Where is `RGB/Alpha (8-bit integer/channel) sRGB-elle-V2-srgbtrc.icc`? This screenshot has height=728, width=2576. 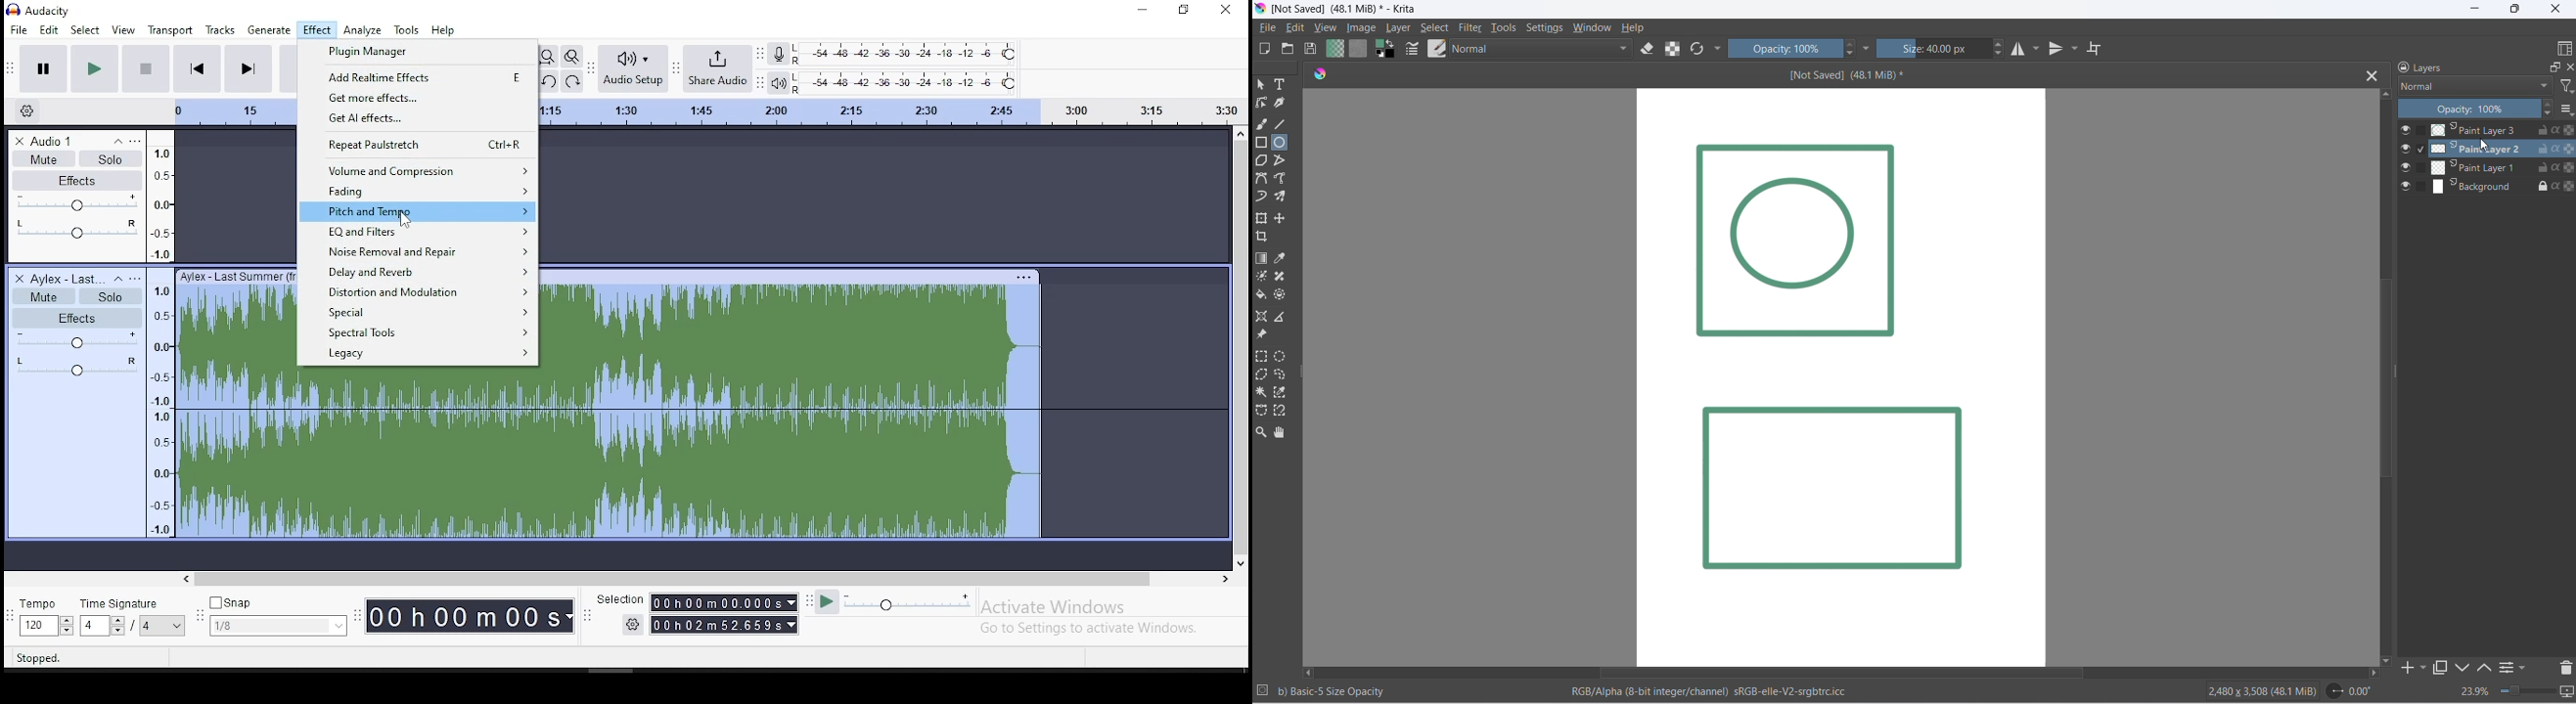 RGB/Alpha (8-bit integer/channel) sRGB-elle-V2-srgbtrc.icc is located at coordinates (1725, 694).